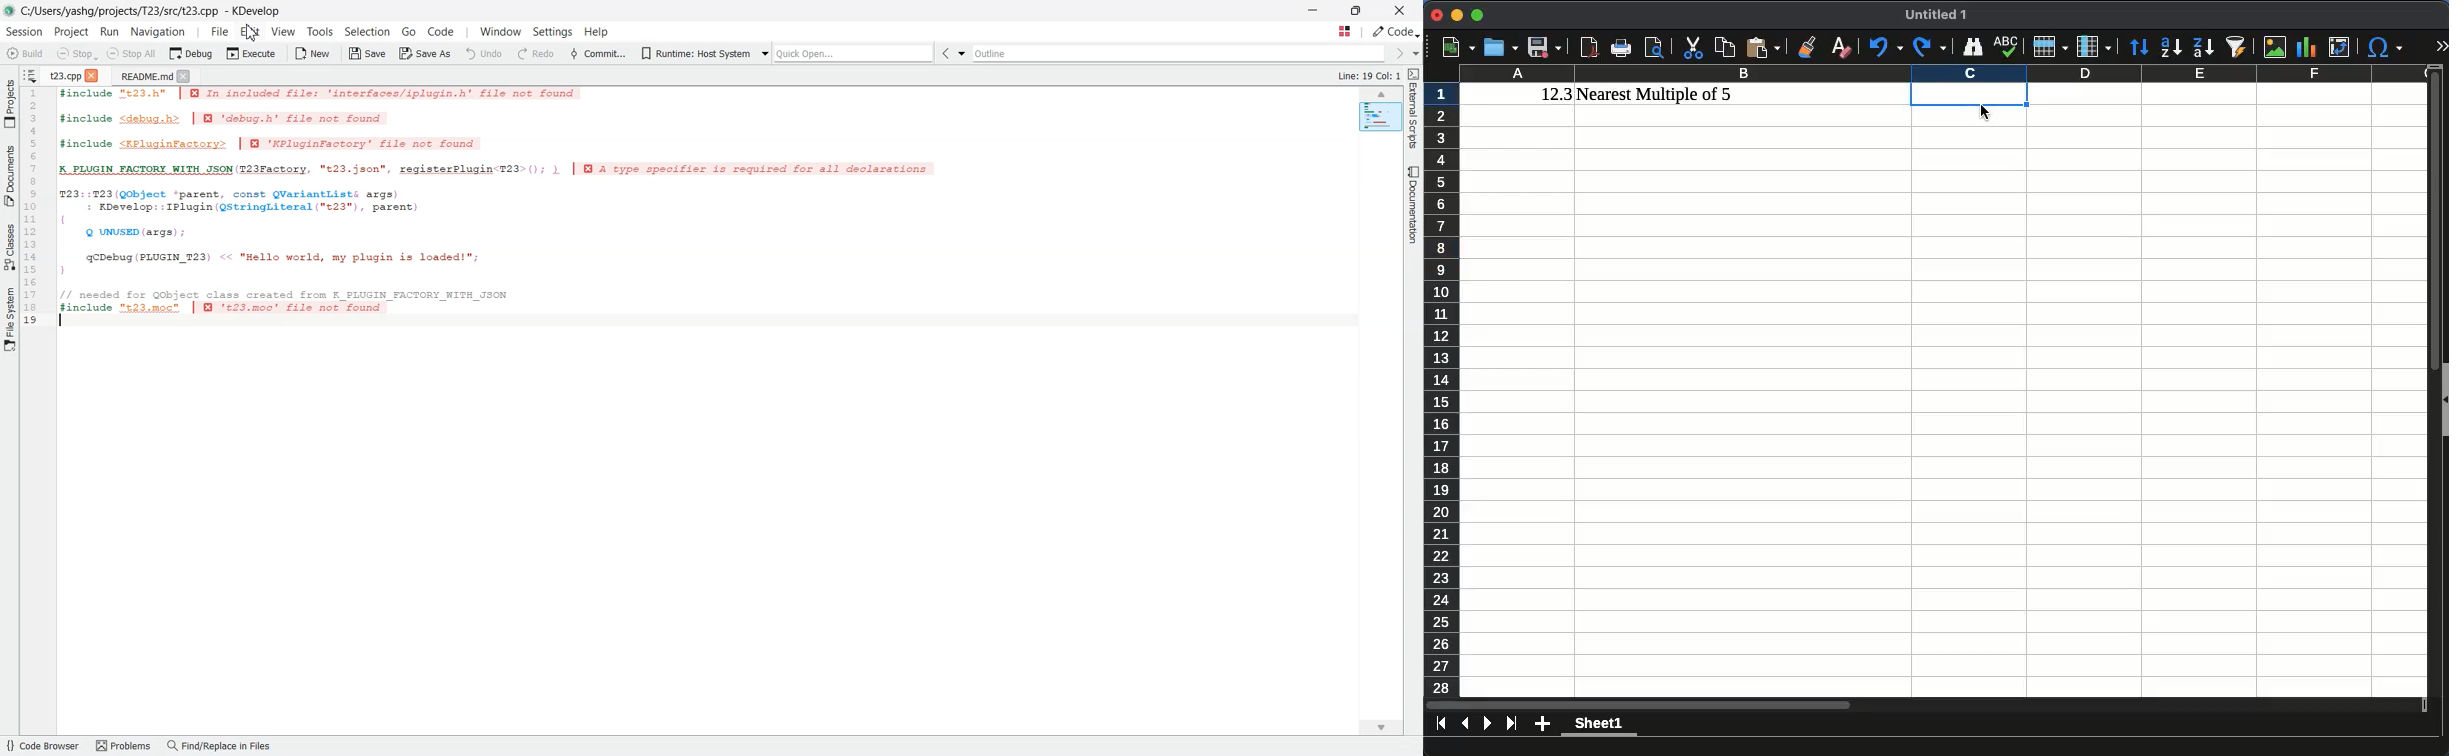 This screenshot has height=756, width=2464. I want to click on last sheet, so click(1513, 724).